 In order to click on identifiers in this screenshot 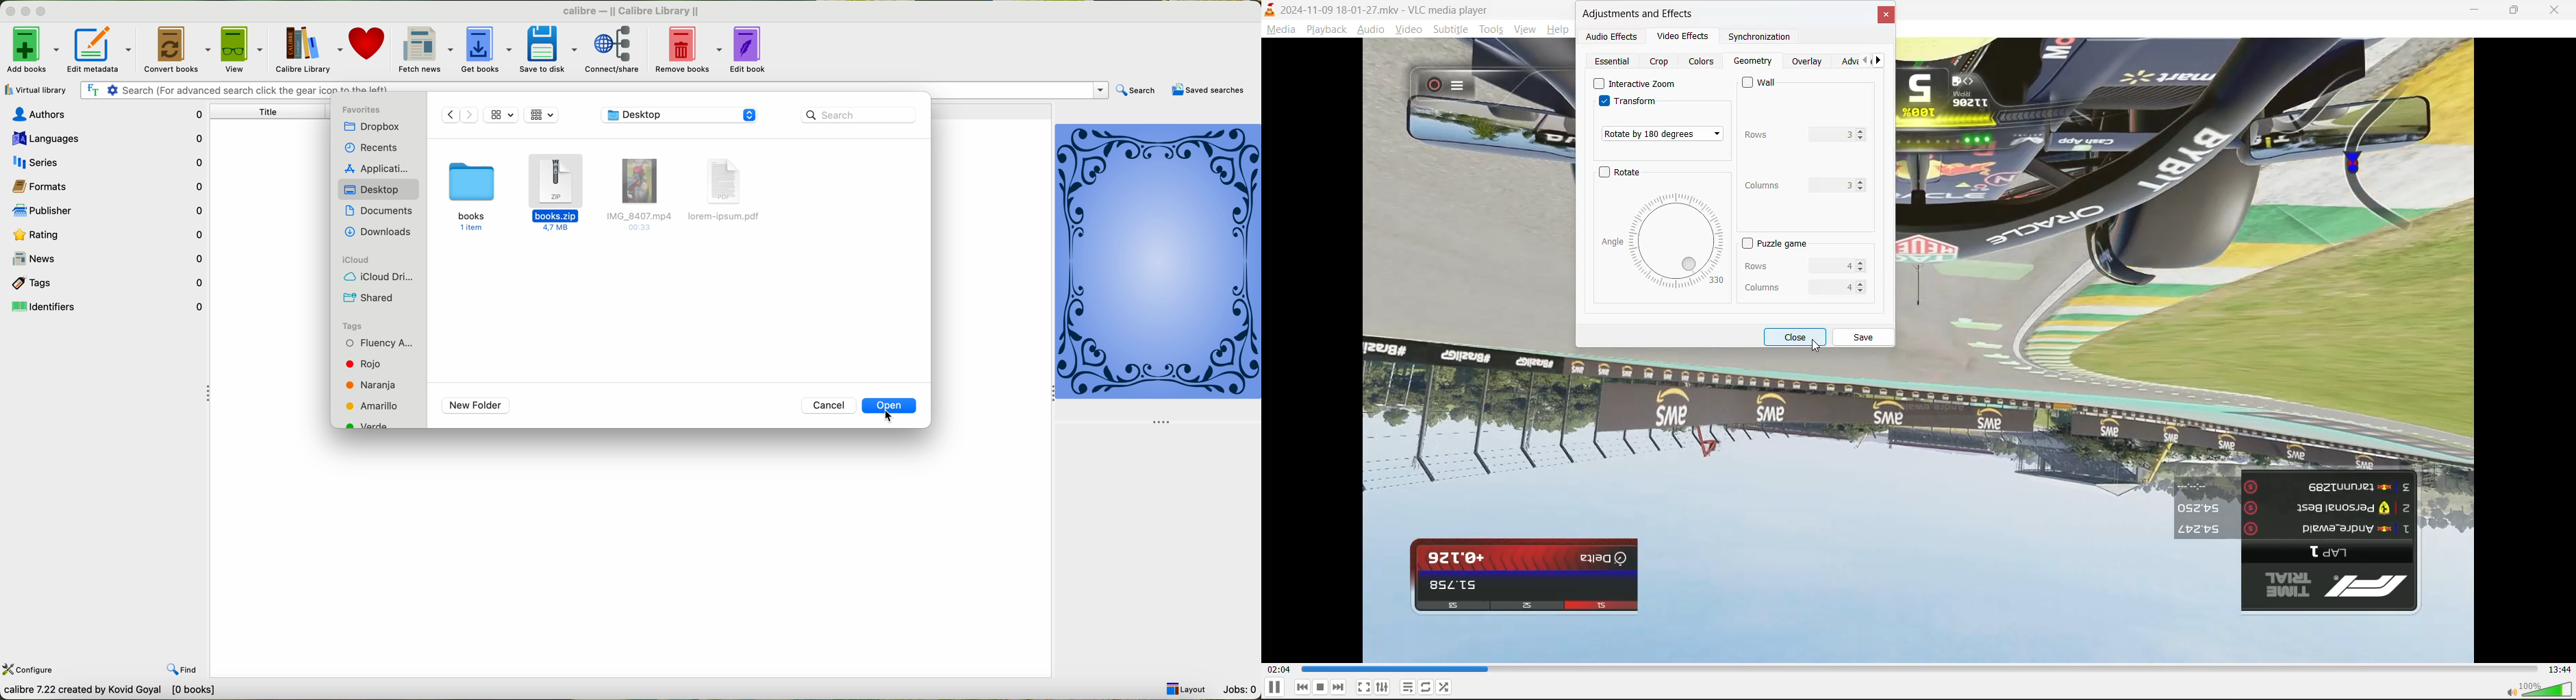, I will do `click(108, 308)`.